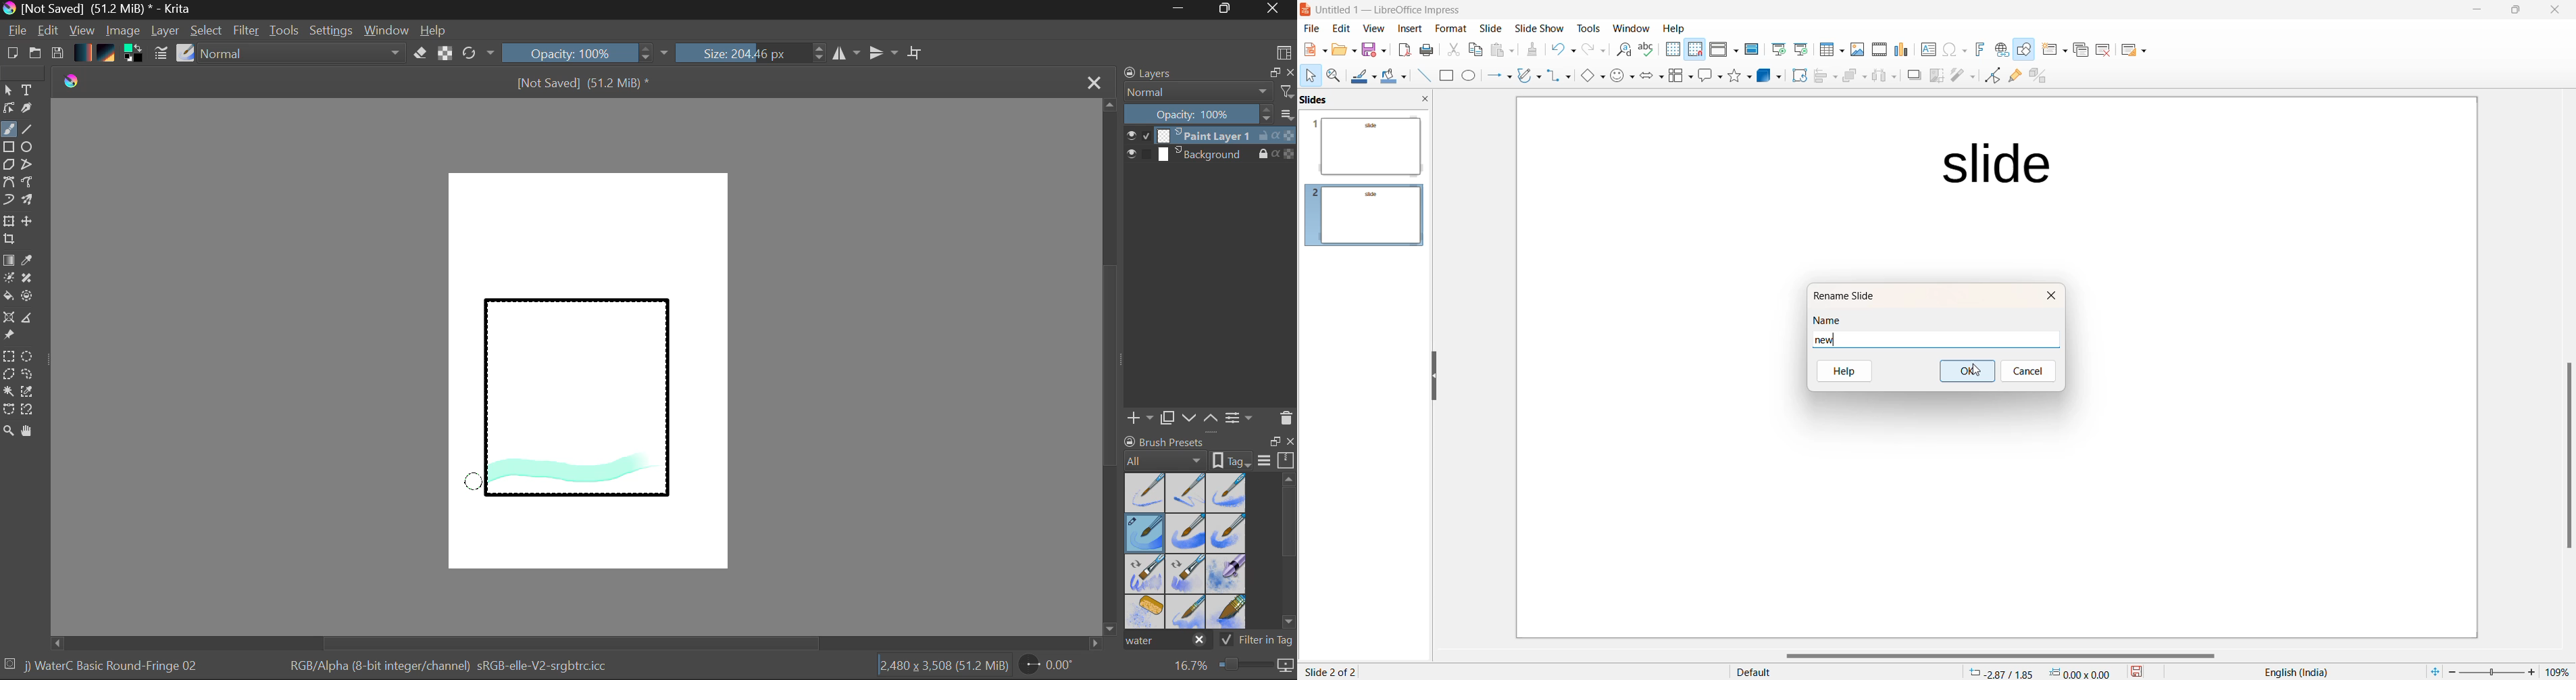  Describe the element at coordinates (1209, 451) in the screenshot. I see `Brush presets docket` at that location.